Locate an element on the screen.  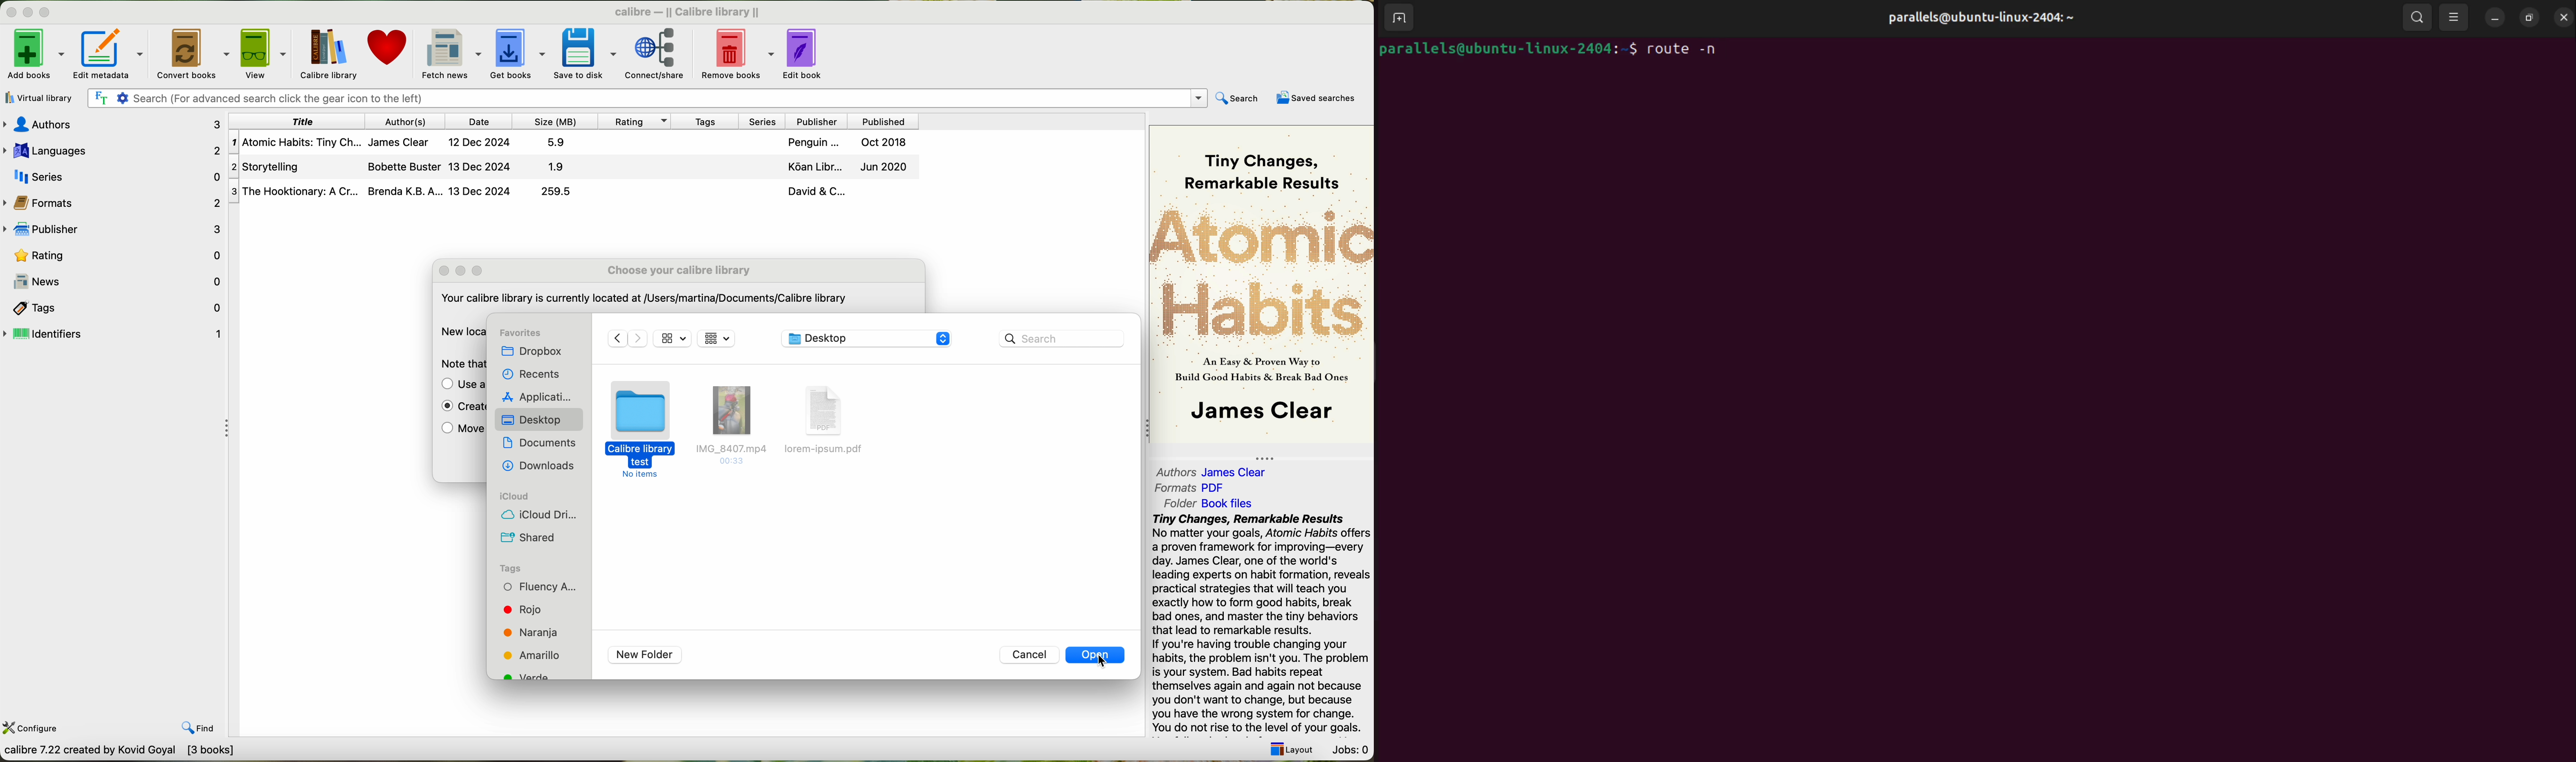
author is located at coordinates (407, 121).